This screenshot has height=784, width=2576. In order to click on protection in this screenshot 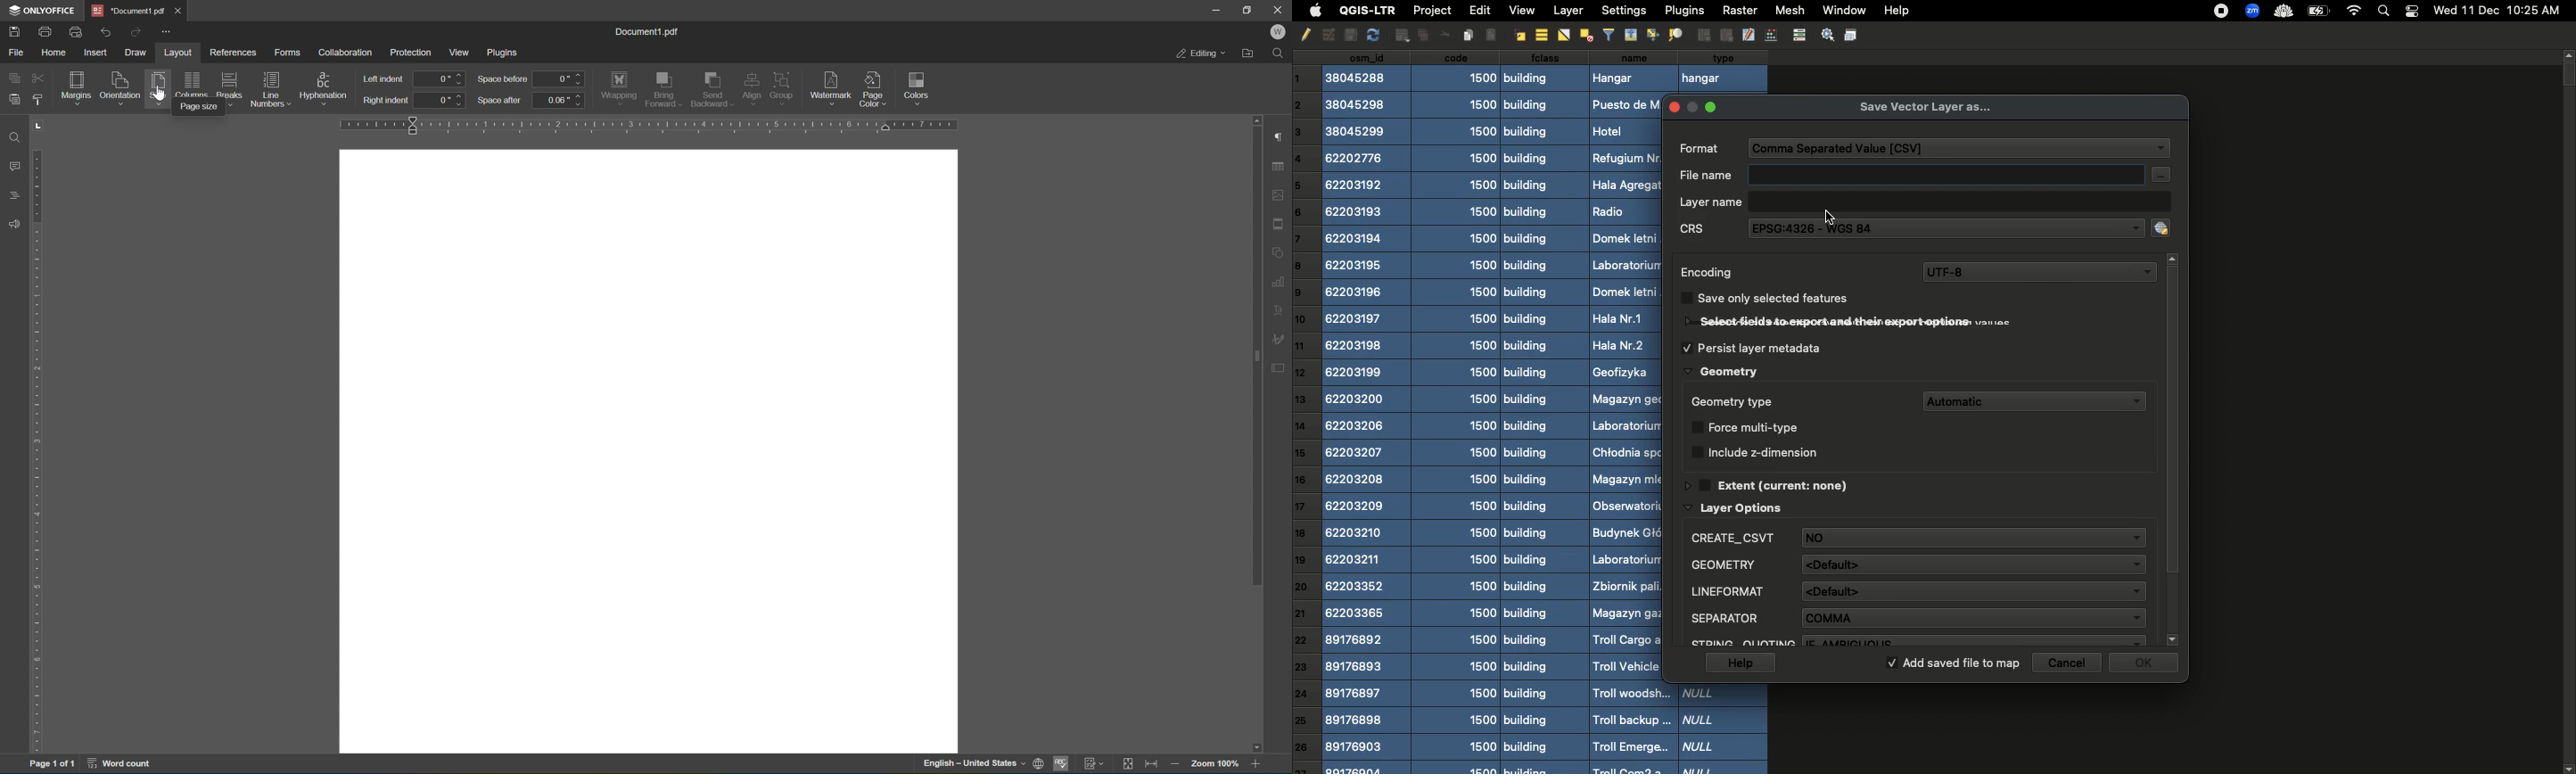, I will do `click(410, 51)`.